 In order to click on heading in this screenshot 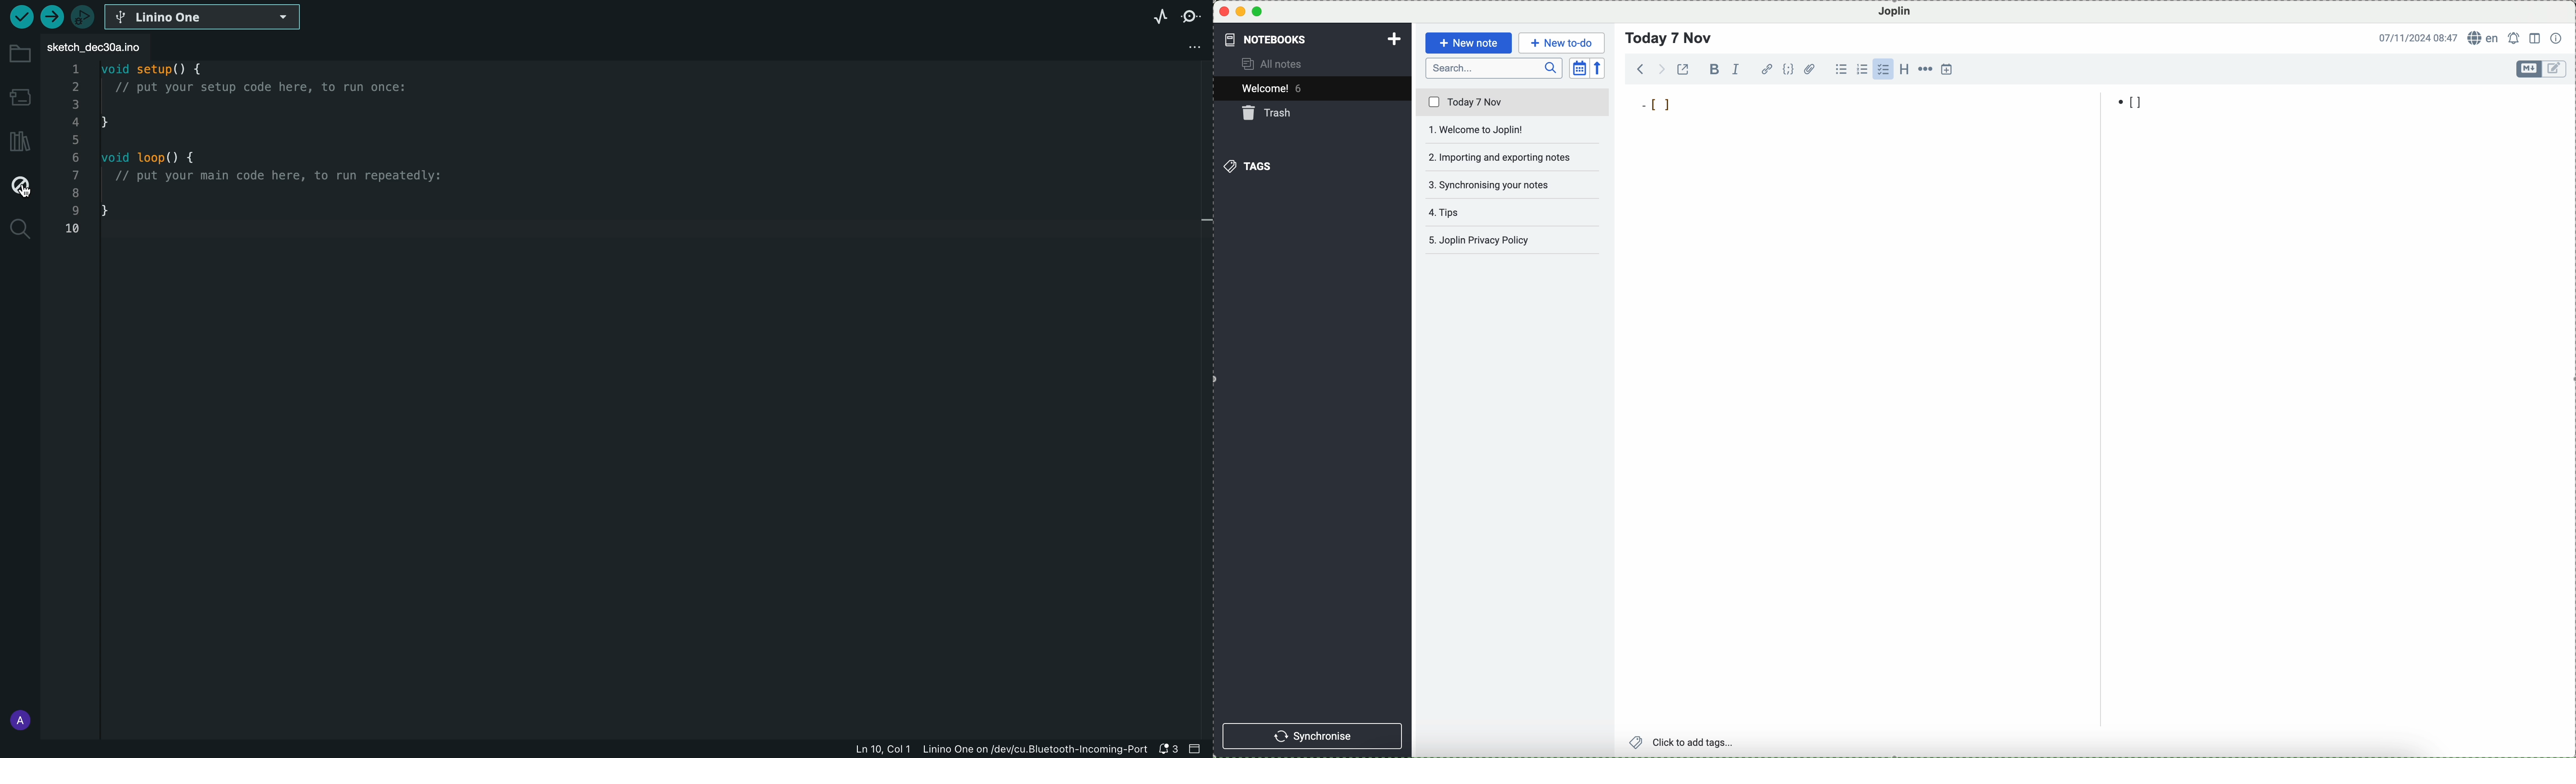, I will do `click(1904, 68)`.